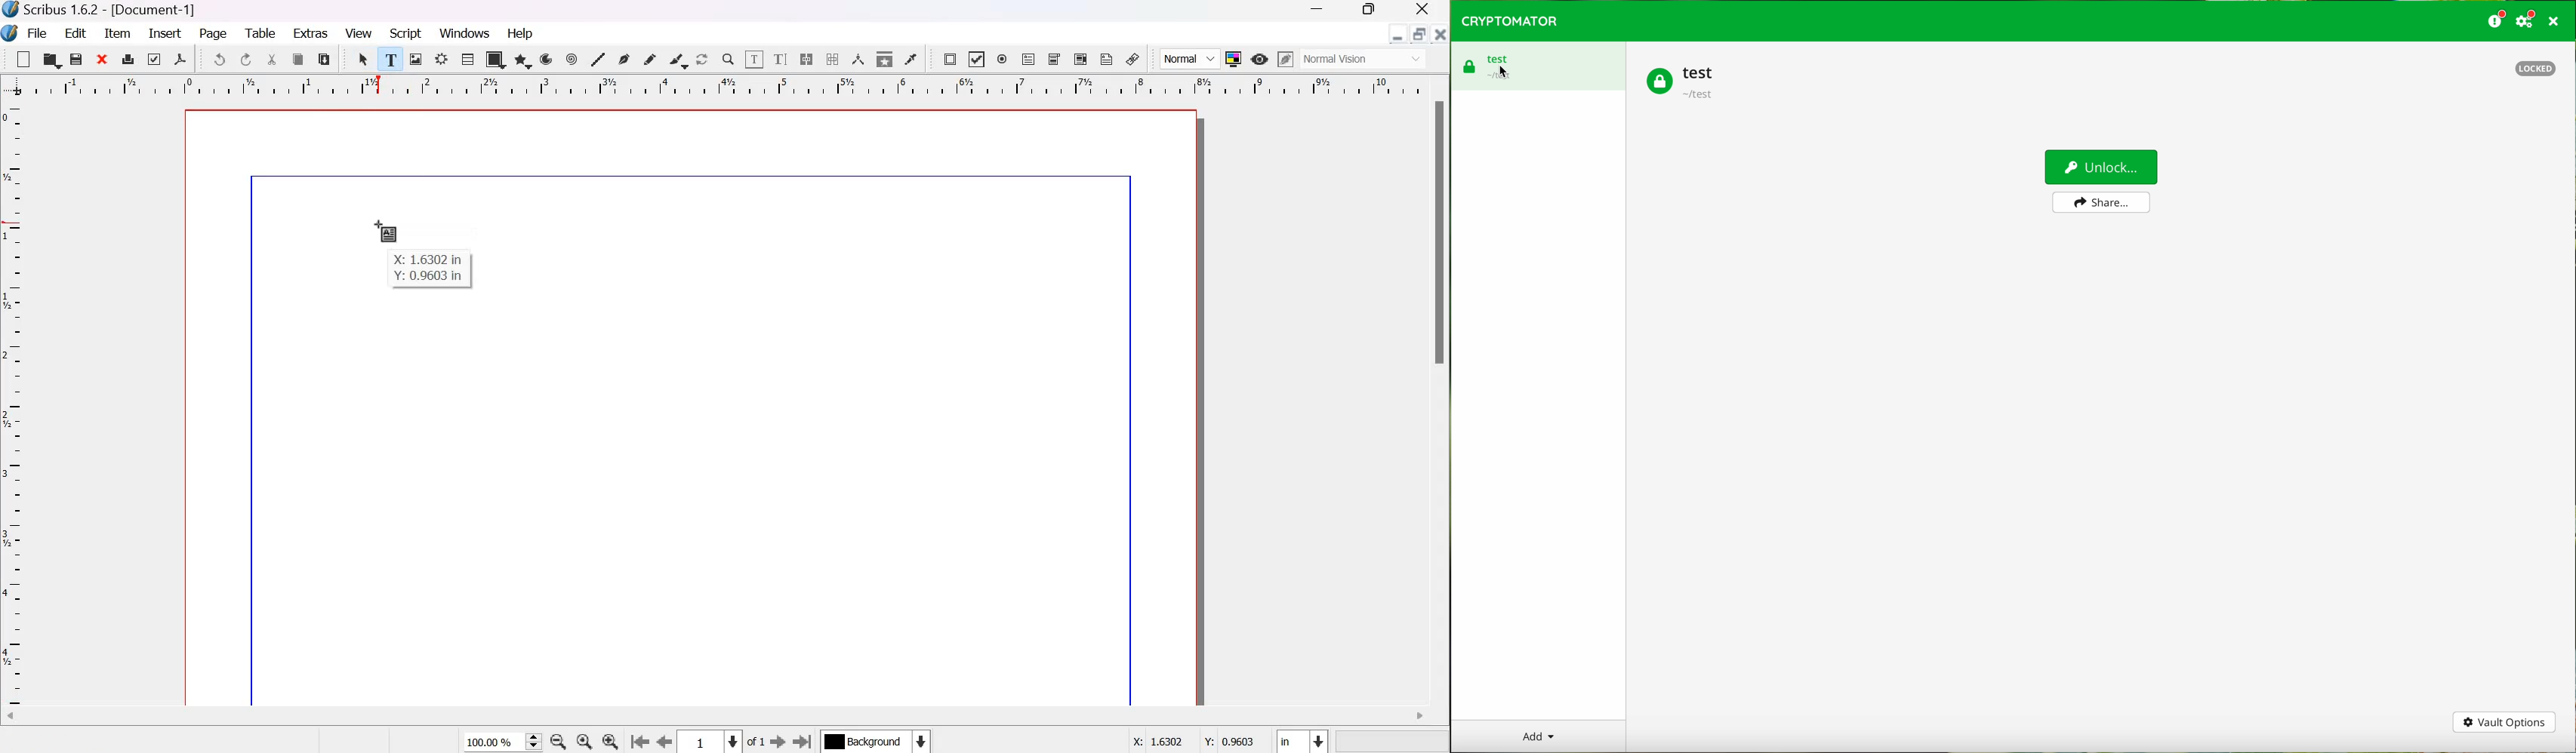 This screenshot has width=2576, height=756. What do you see at coordinates (77, 59) in the screenshot?
I see `save` at bounding box center [77, 59].